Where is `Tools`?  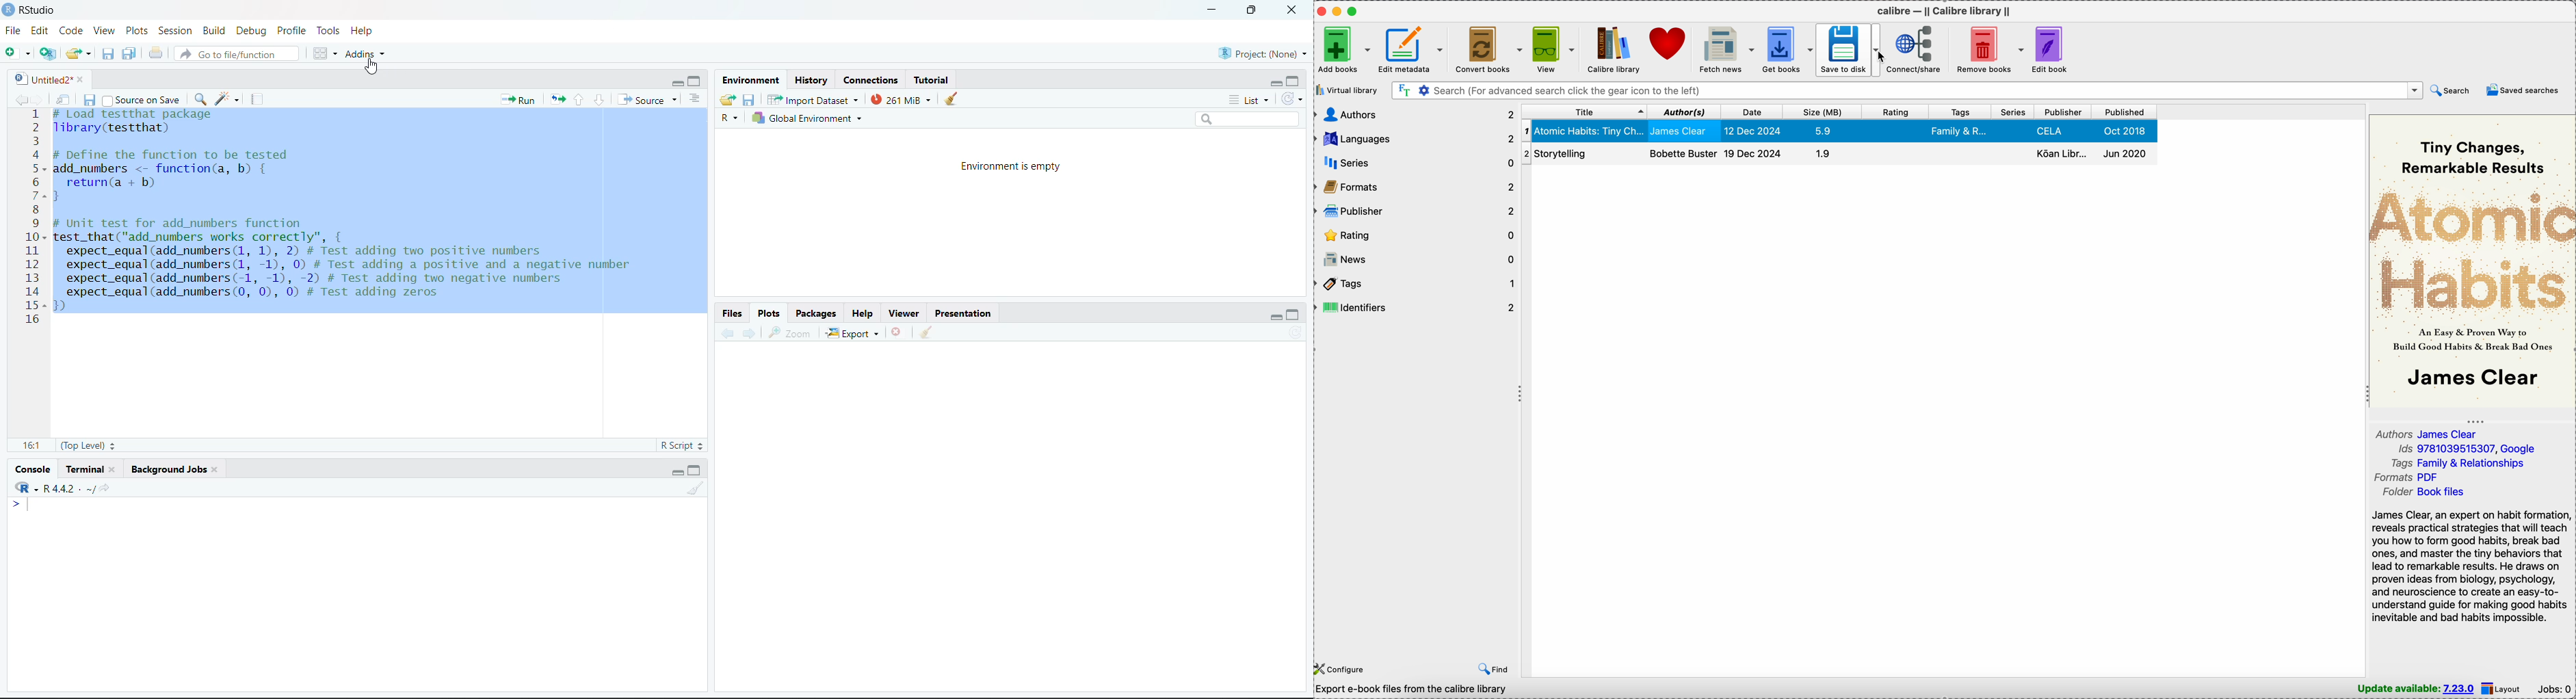 Tools is located at coordinates (327, 30).